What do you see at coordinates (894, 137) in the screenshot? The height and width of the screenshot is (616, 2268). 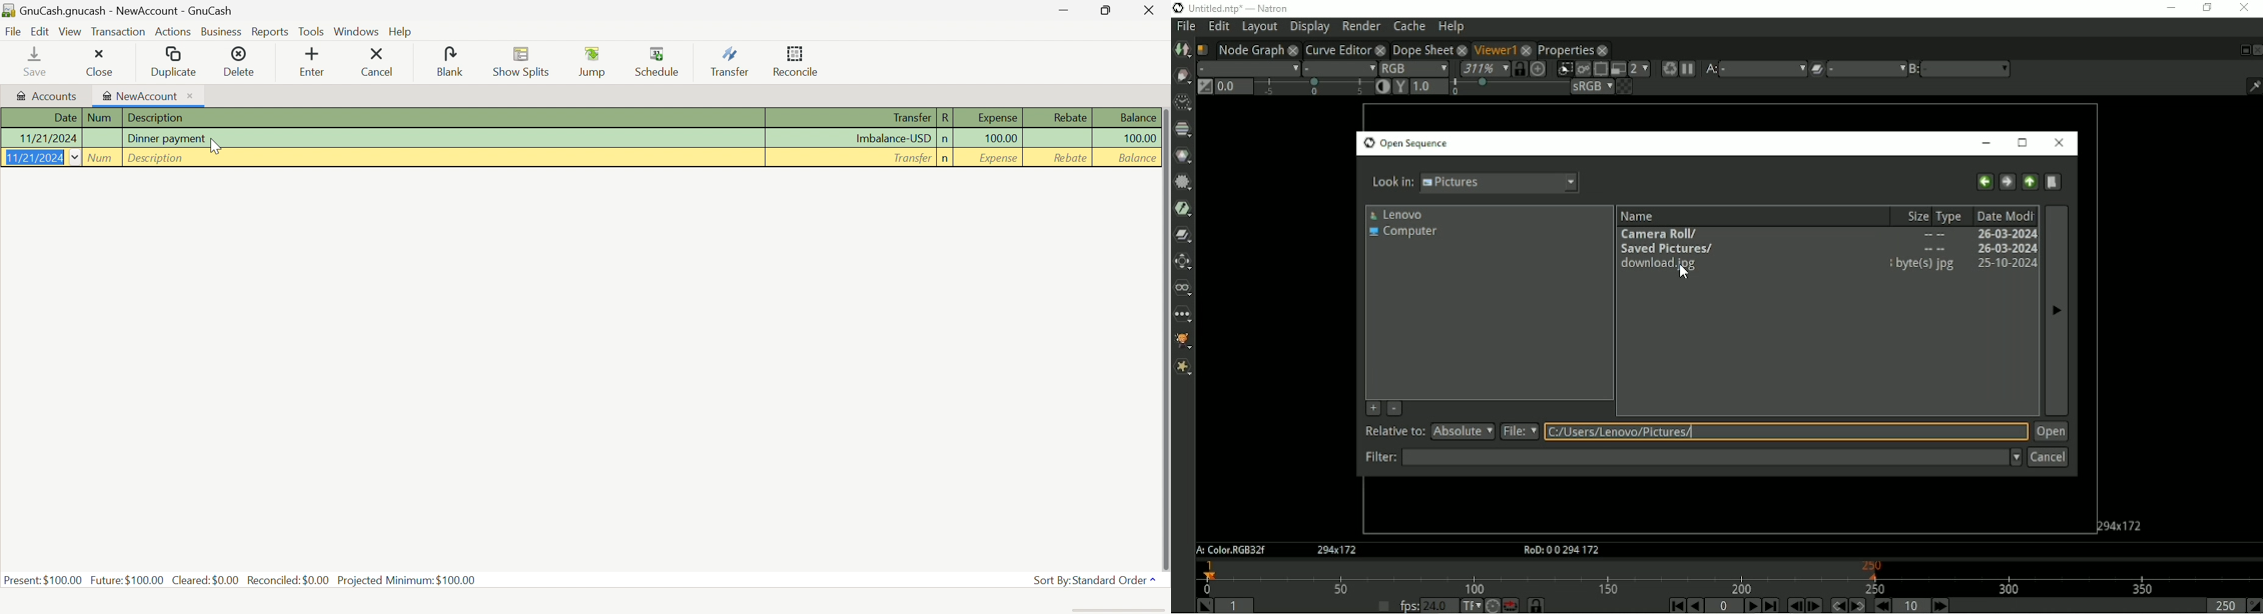 I see `Imbalance-USD` at bounding box center [894, 137].